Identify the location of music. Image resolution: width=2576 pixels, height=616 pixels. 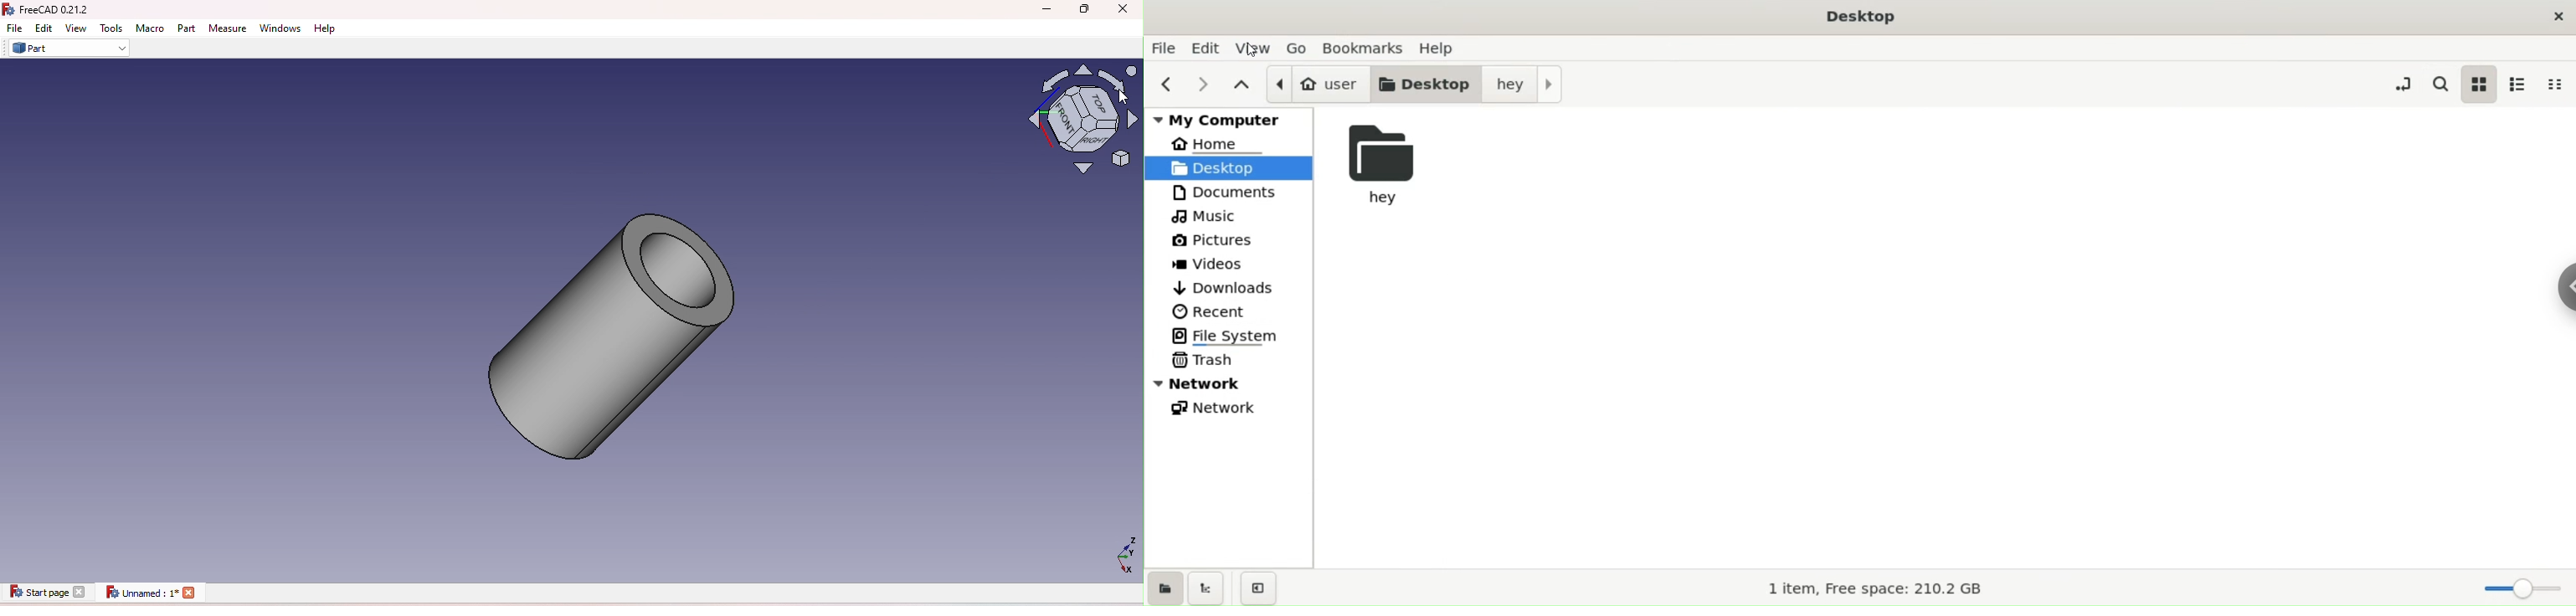
(1238, 217).